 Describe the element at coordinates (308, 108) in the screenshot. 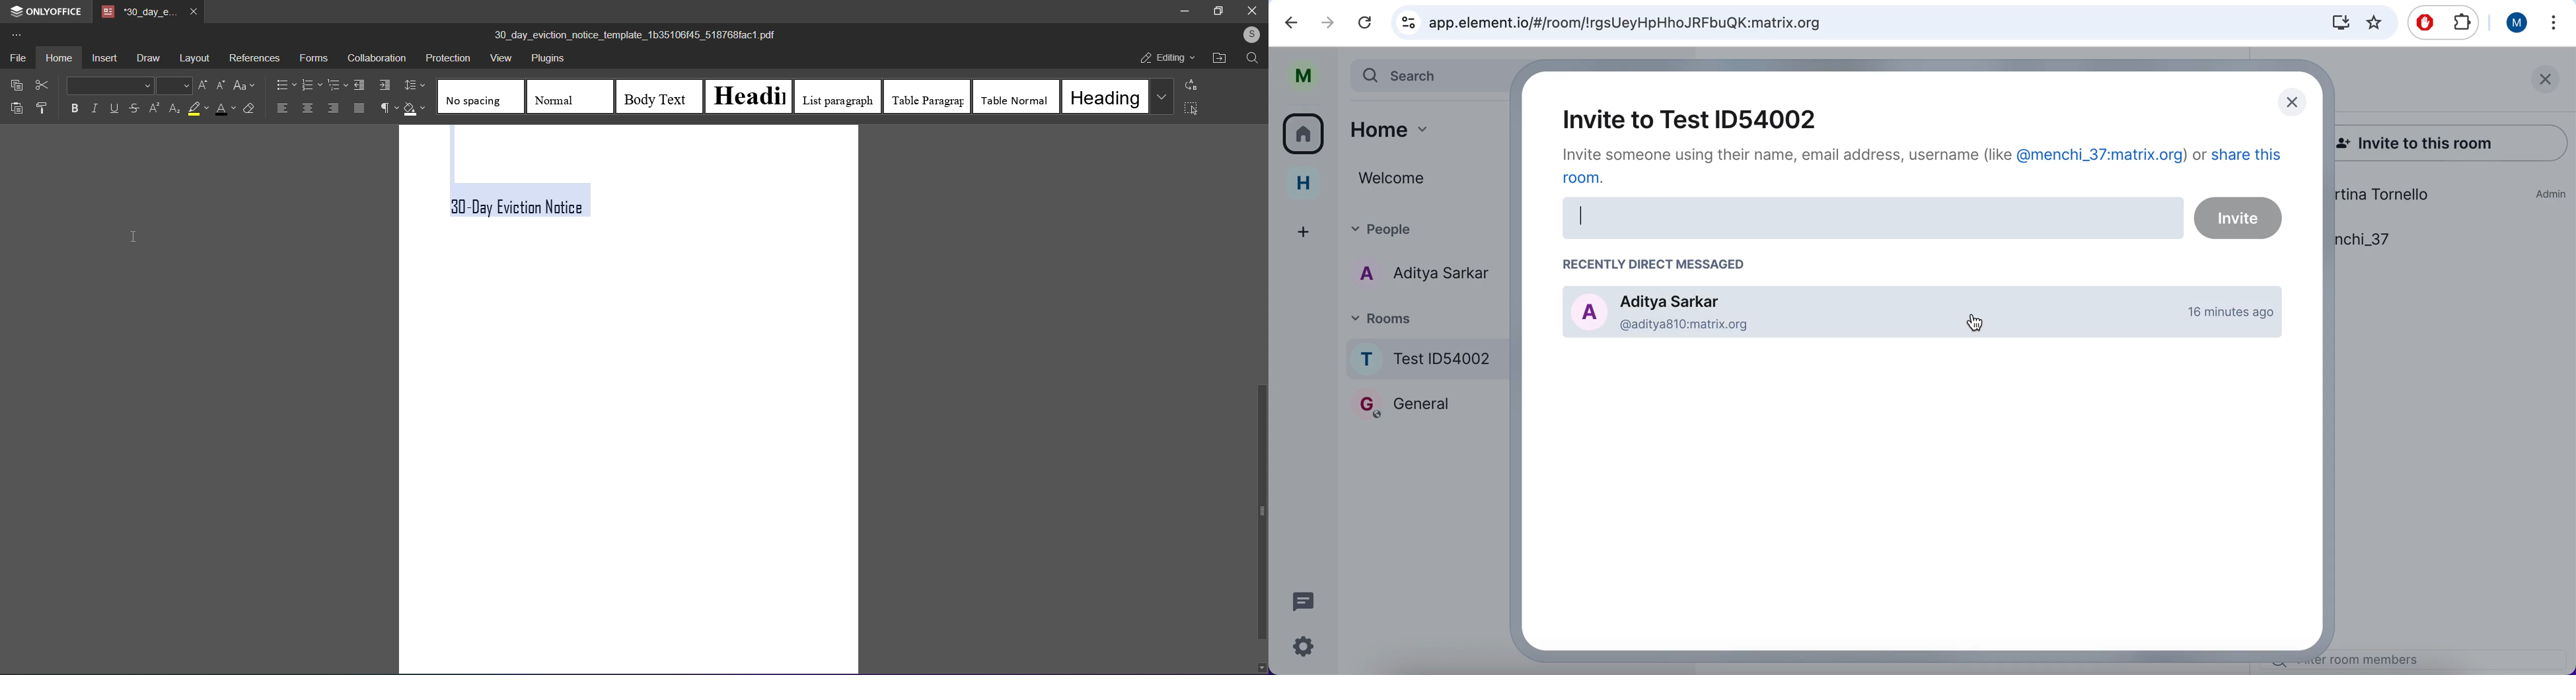

I see `middle align` at that location.